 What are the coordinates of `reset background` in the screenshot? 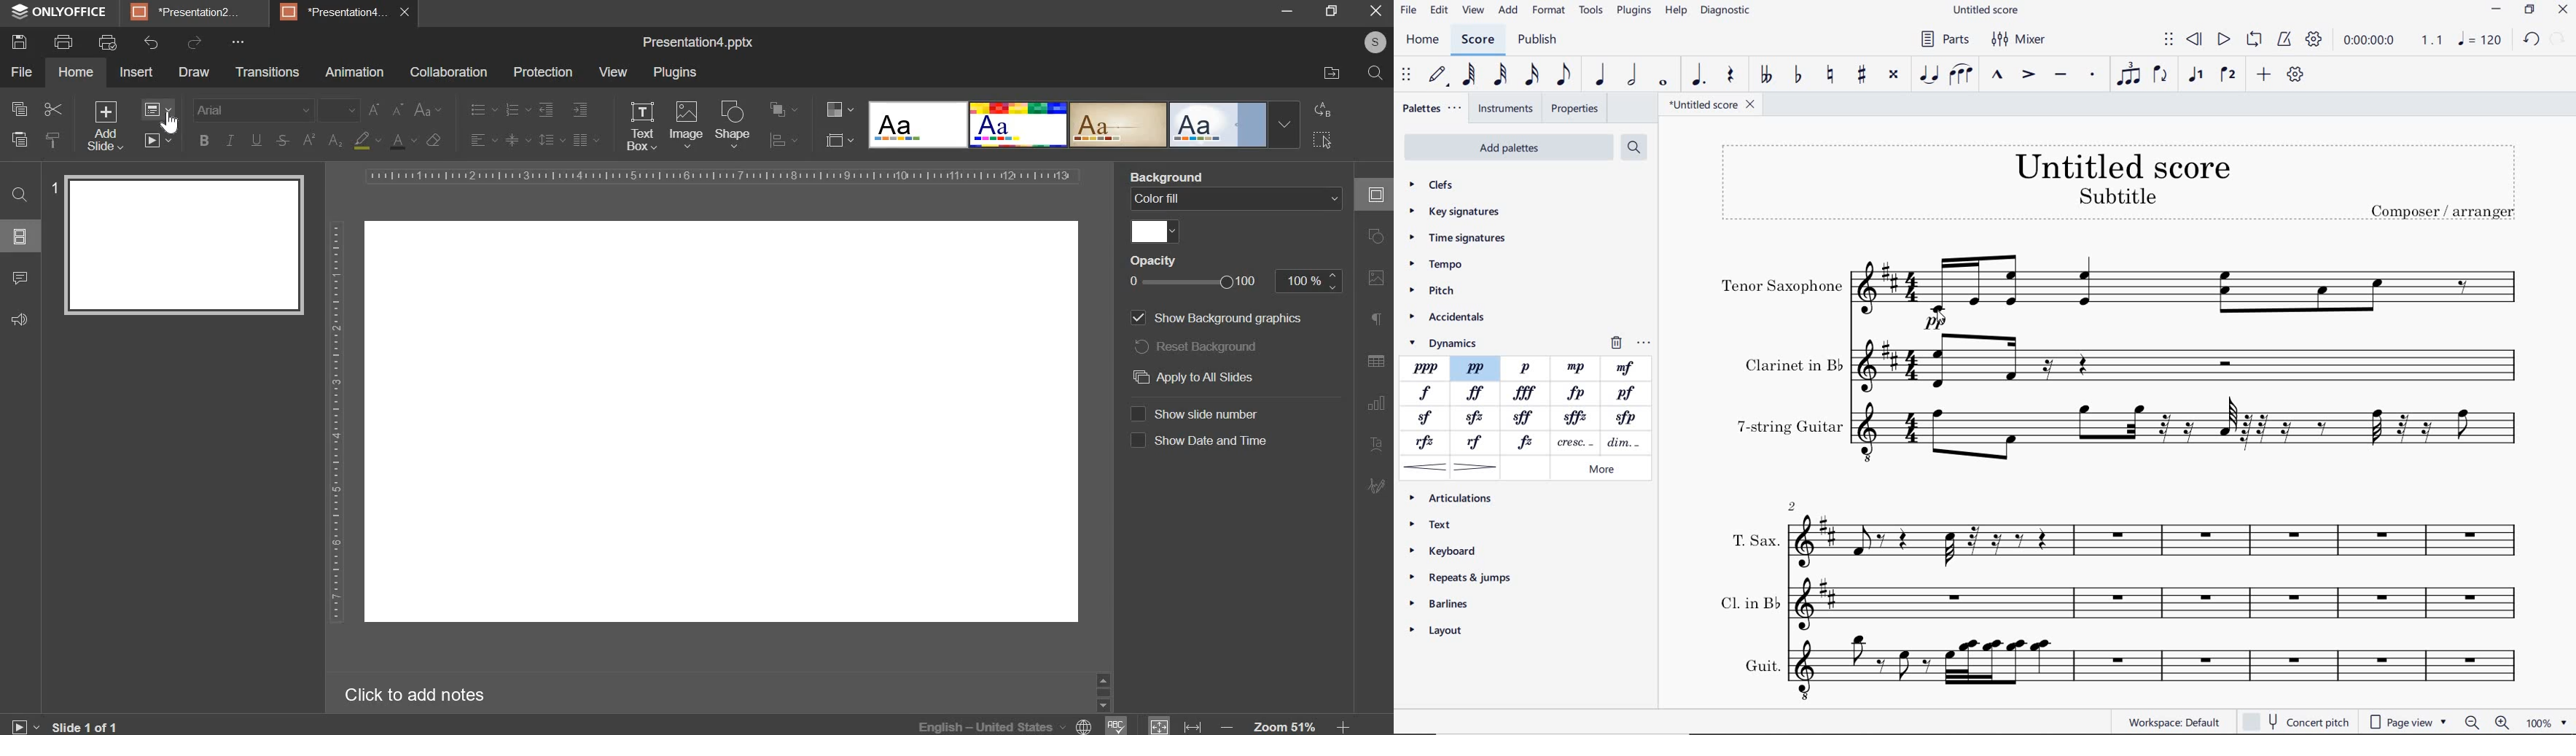 It's located at (1200, 346).